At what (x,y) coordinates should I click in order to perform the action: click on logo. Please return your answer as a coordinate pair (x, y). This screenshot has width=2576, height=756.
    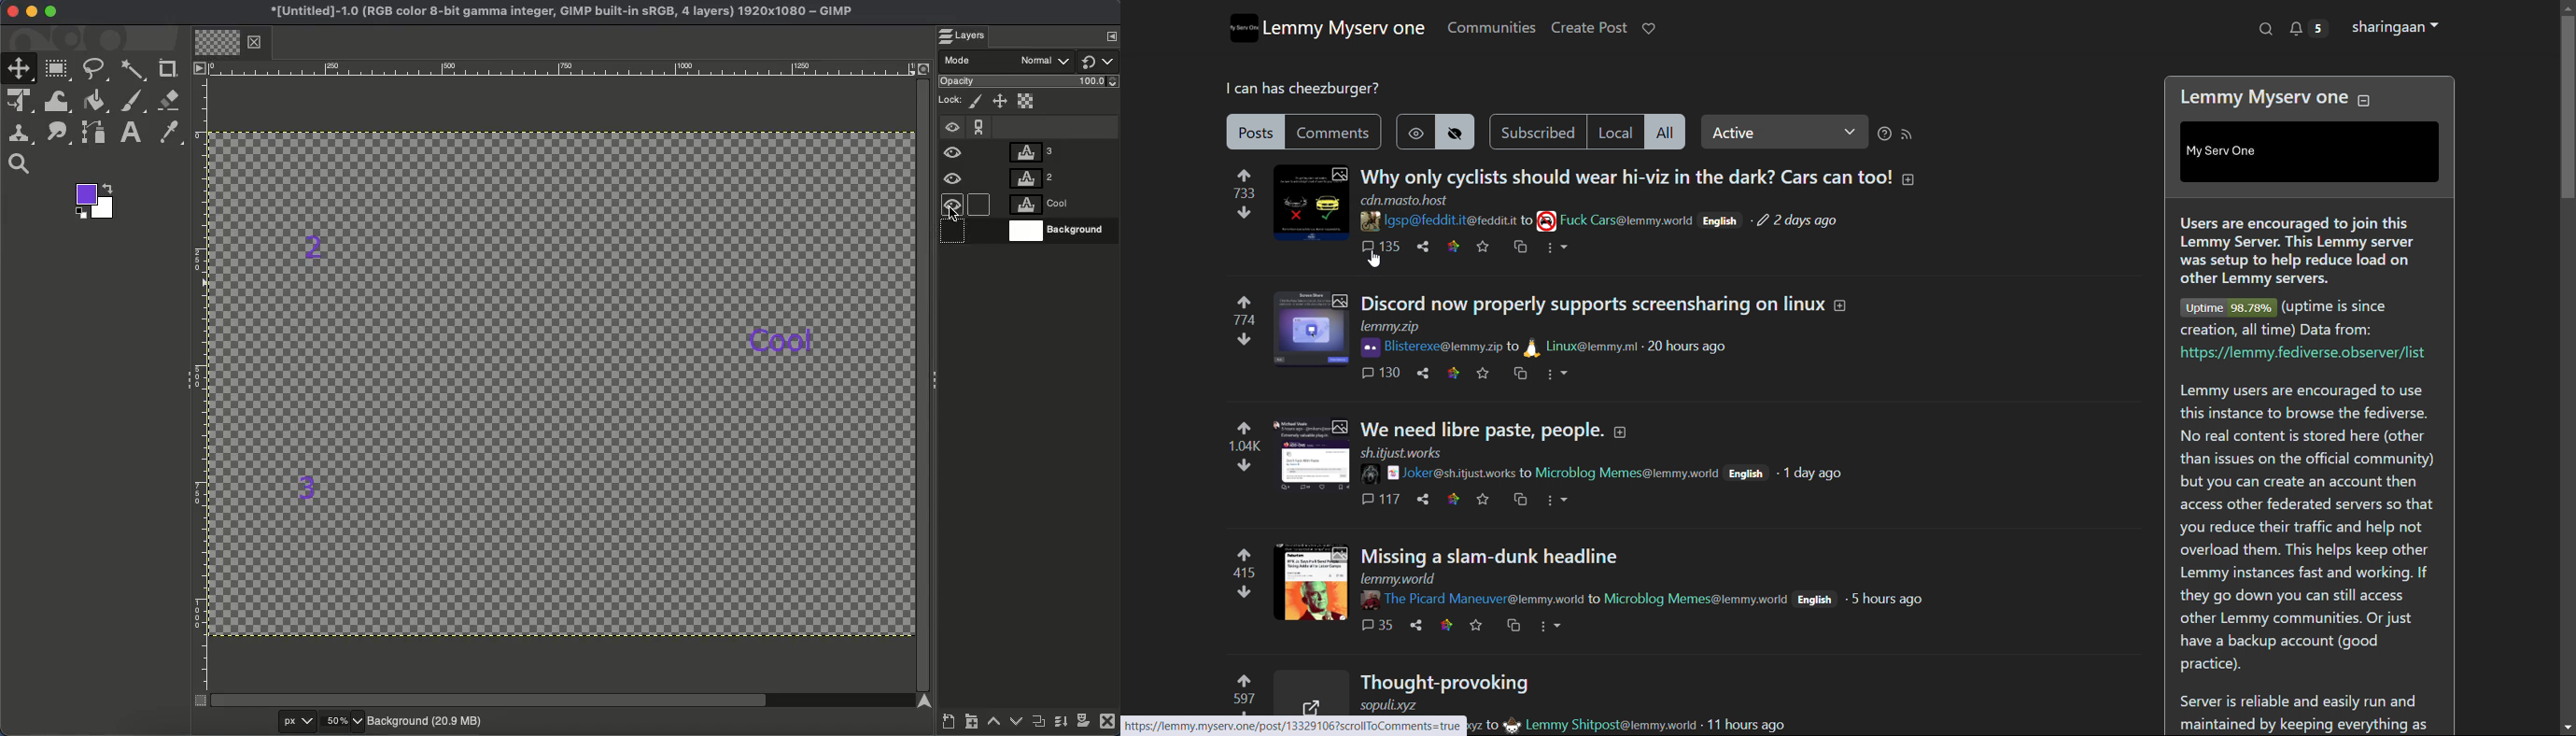
    Looking at the image, I should click on (1241, 28).